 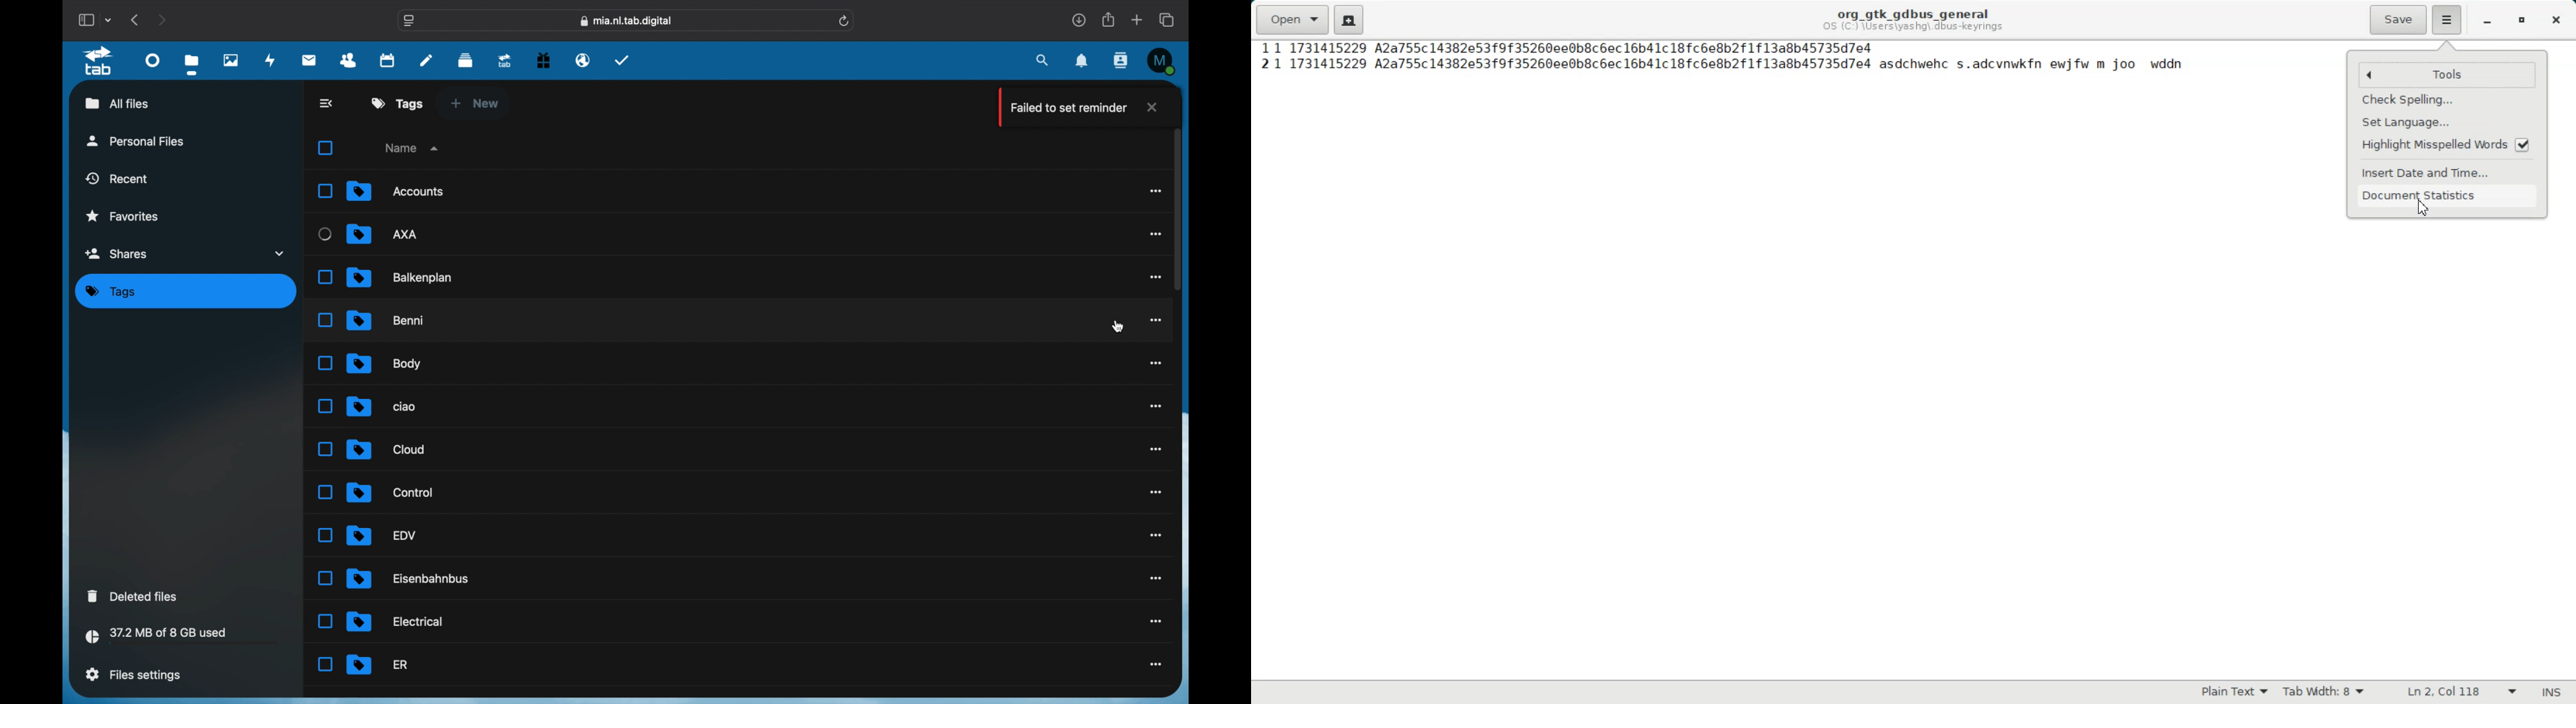 I want to click on file, so click(x=378, y=664).